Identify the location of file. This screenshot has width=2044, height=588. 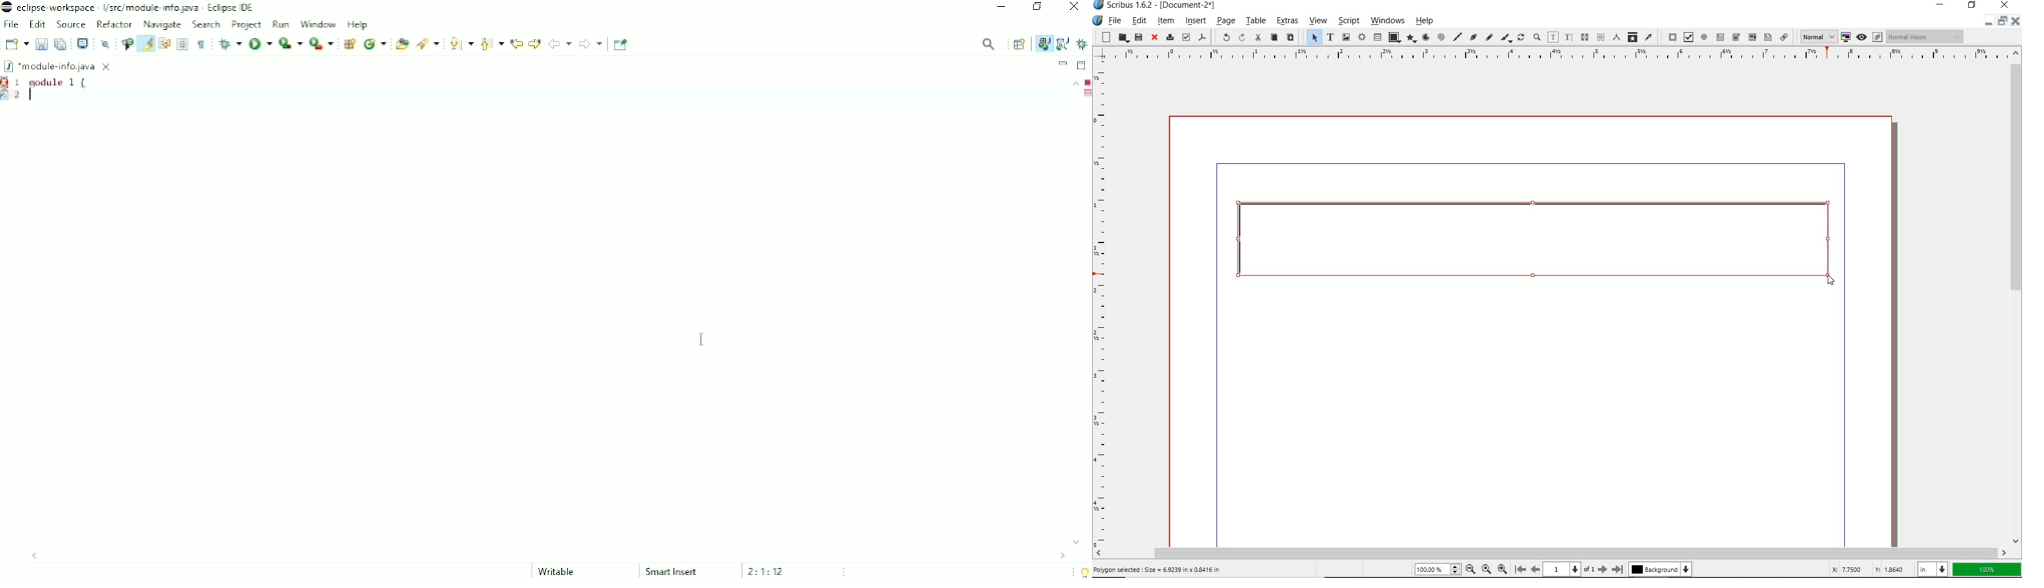
(1115, 20).